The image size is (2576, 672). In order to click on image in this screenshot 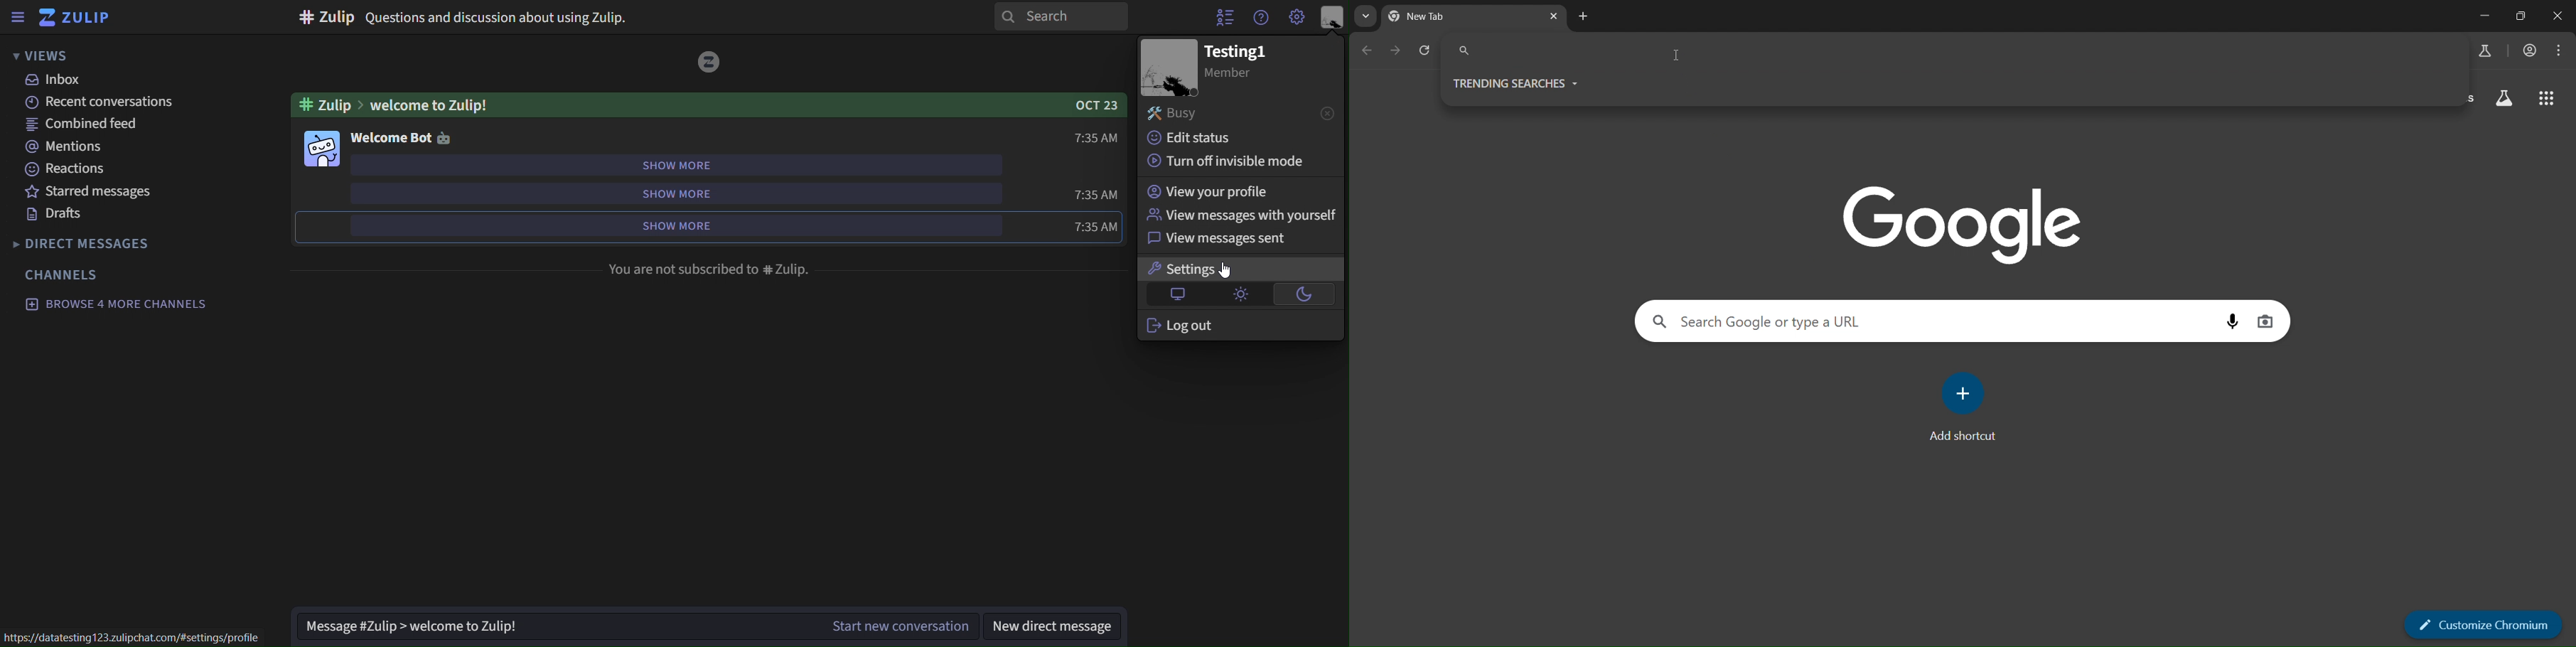, I will do `click(324, 149)`.